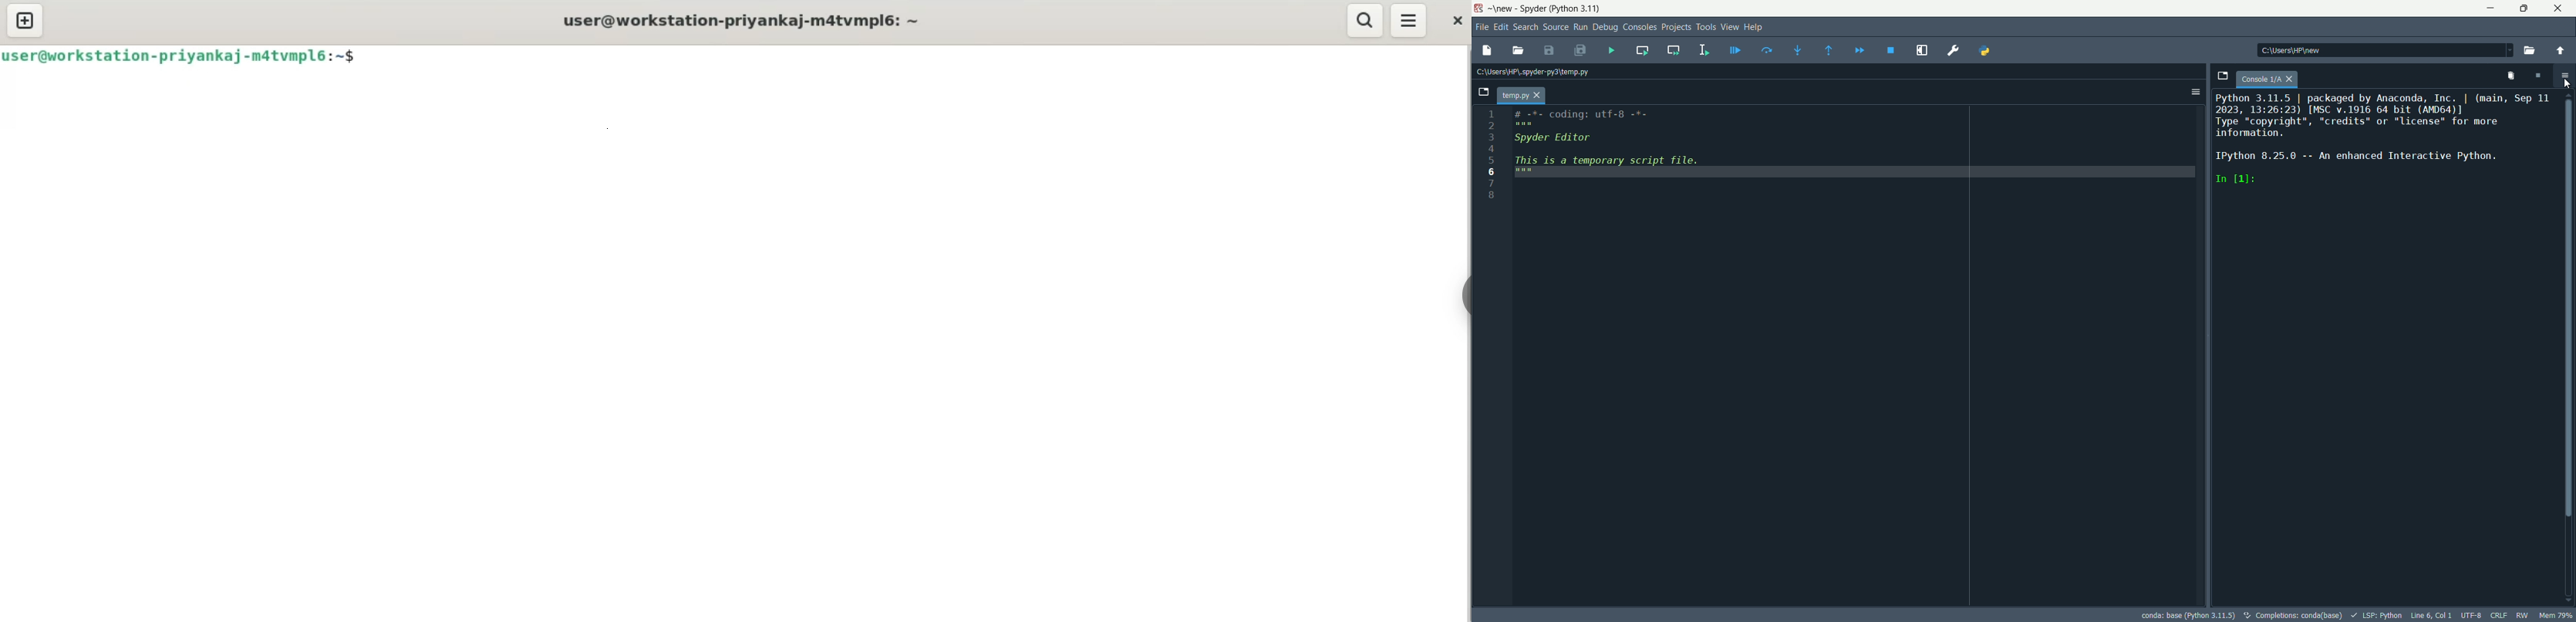  I want to click on projects menu, so click(1676, 26).